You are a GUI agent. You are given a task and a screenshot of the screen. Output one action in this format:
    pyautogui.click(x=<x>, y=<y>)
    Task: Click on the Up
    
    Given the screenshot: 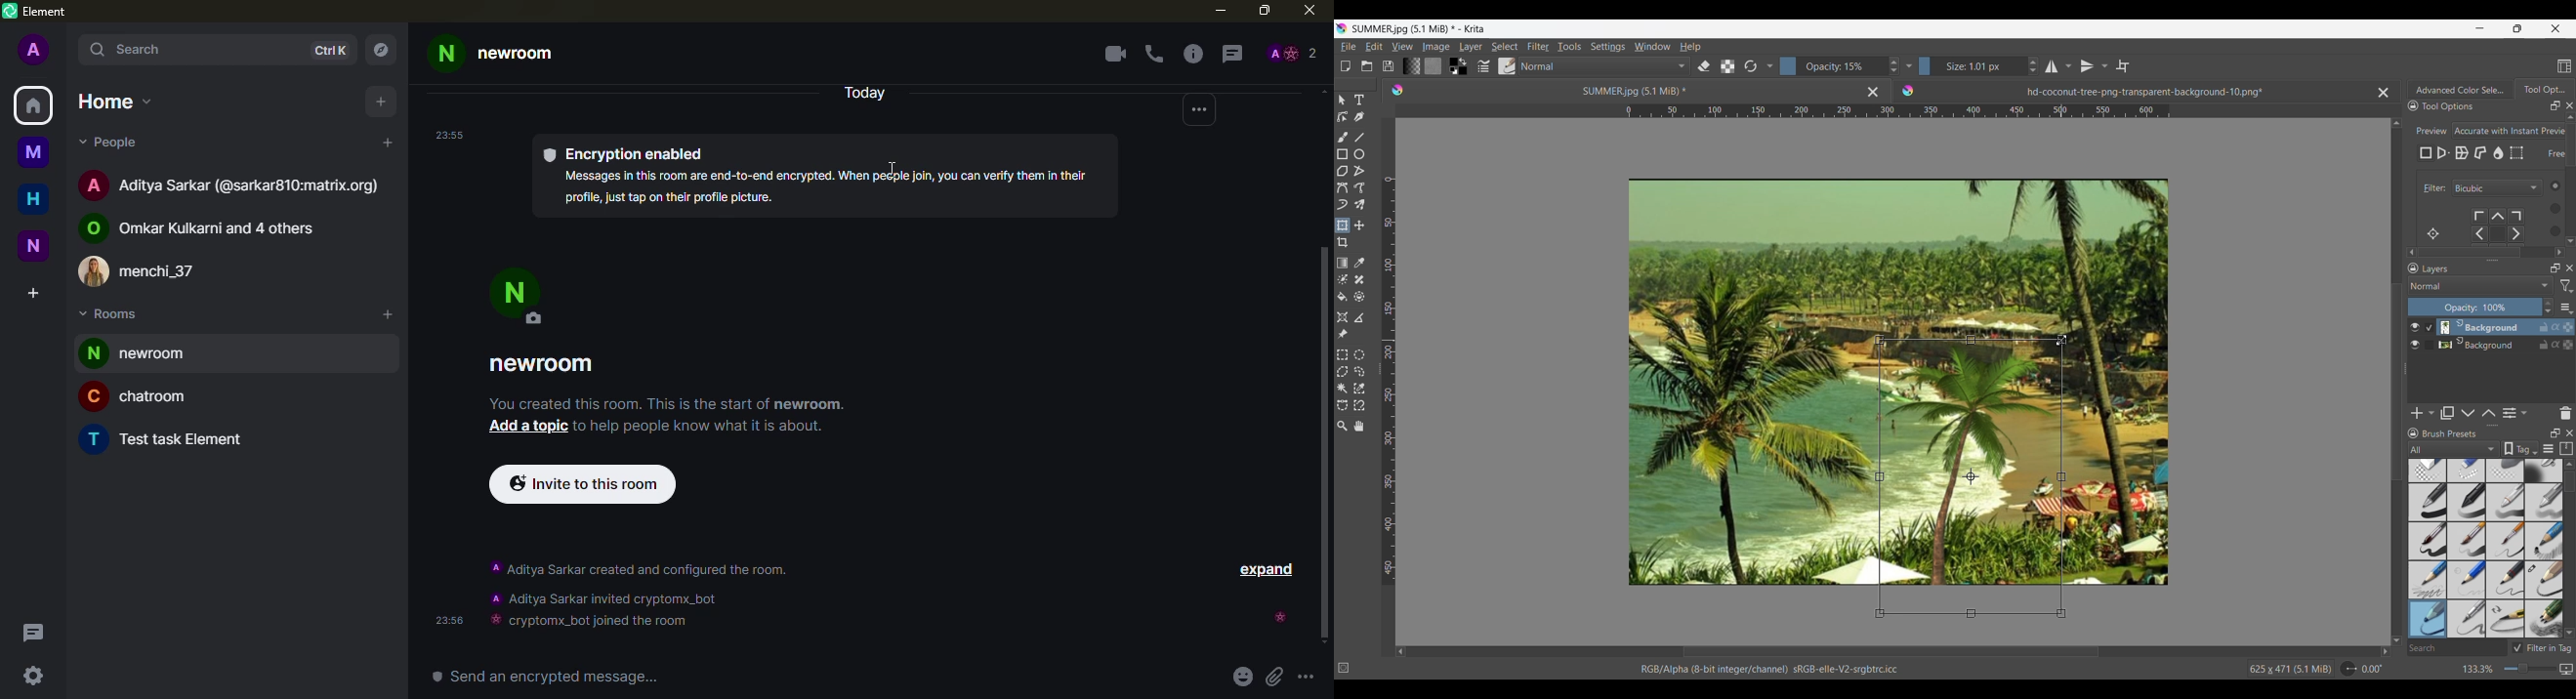 What is the action you would take?
    pyautogui.click(x=2398, y=120)
    